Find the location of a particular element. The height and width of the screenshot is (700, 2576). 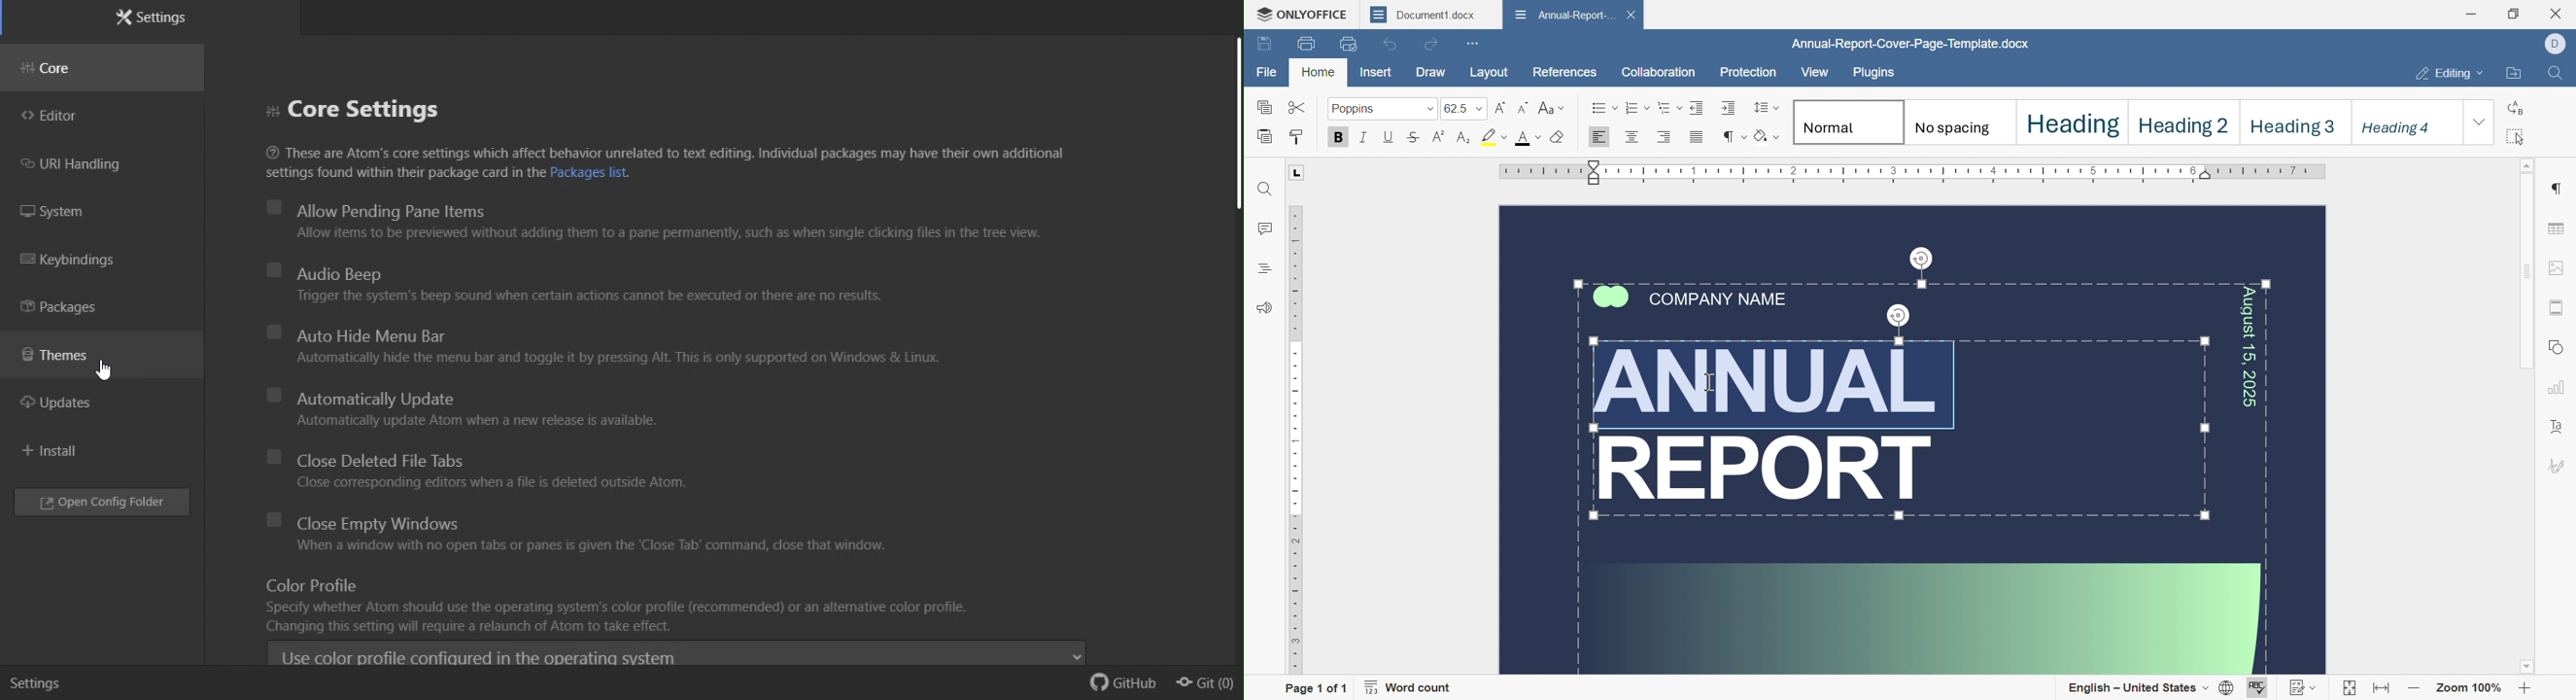

signature settings is located at coordinates (2559, 466).